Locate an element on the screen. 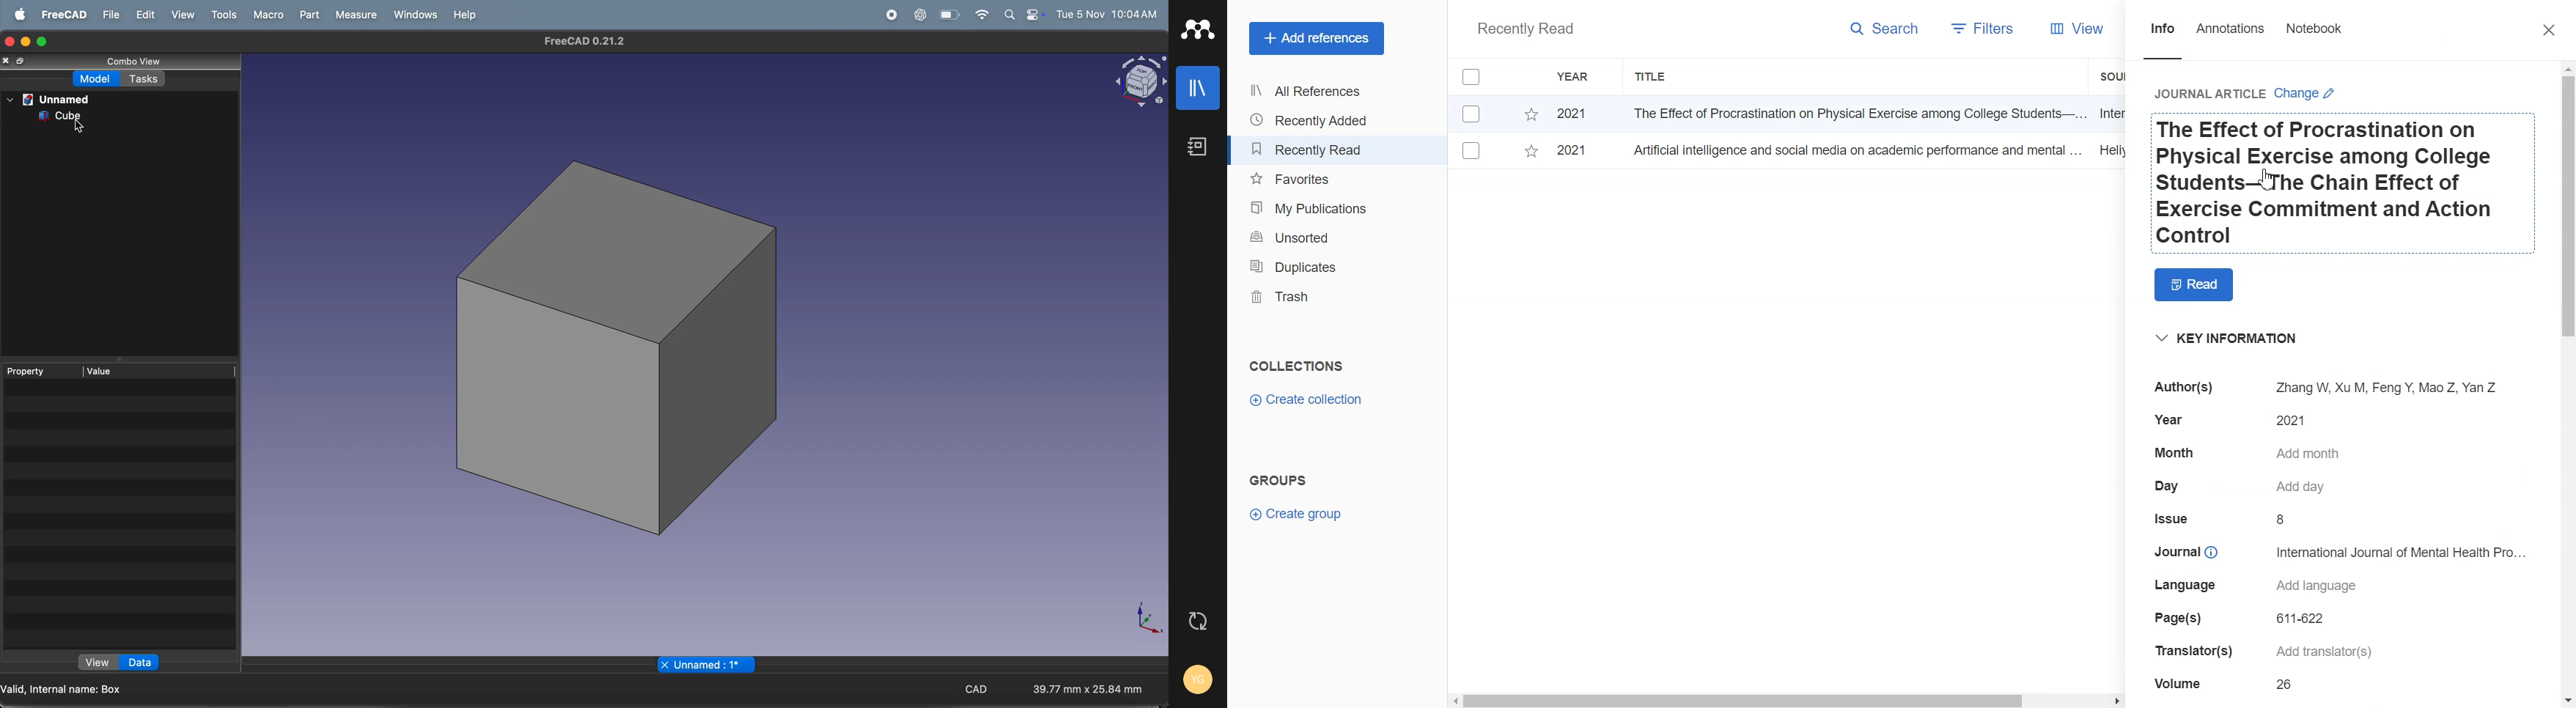  closing is located at coordinates (11, 41).